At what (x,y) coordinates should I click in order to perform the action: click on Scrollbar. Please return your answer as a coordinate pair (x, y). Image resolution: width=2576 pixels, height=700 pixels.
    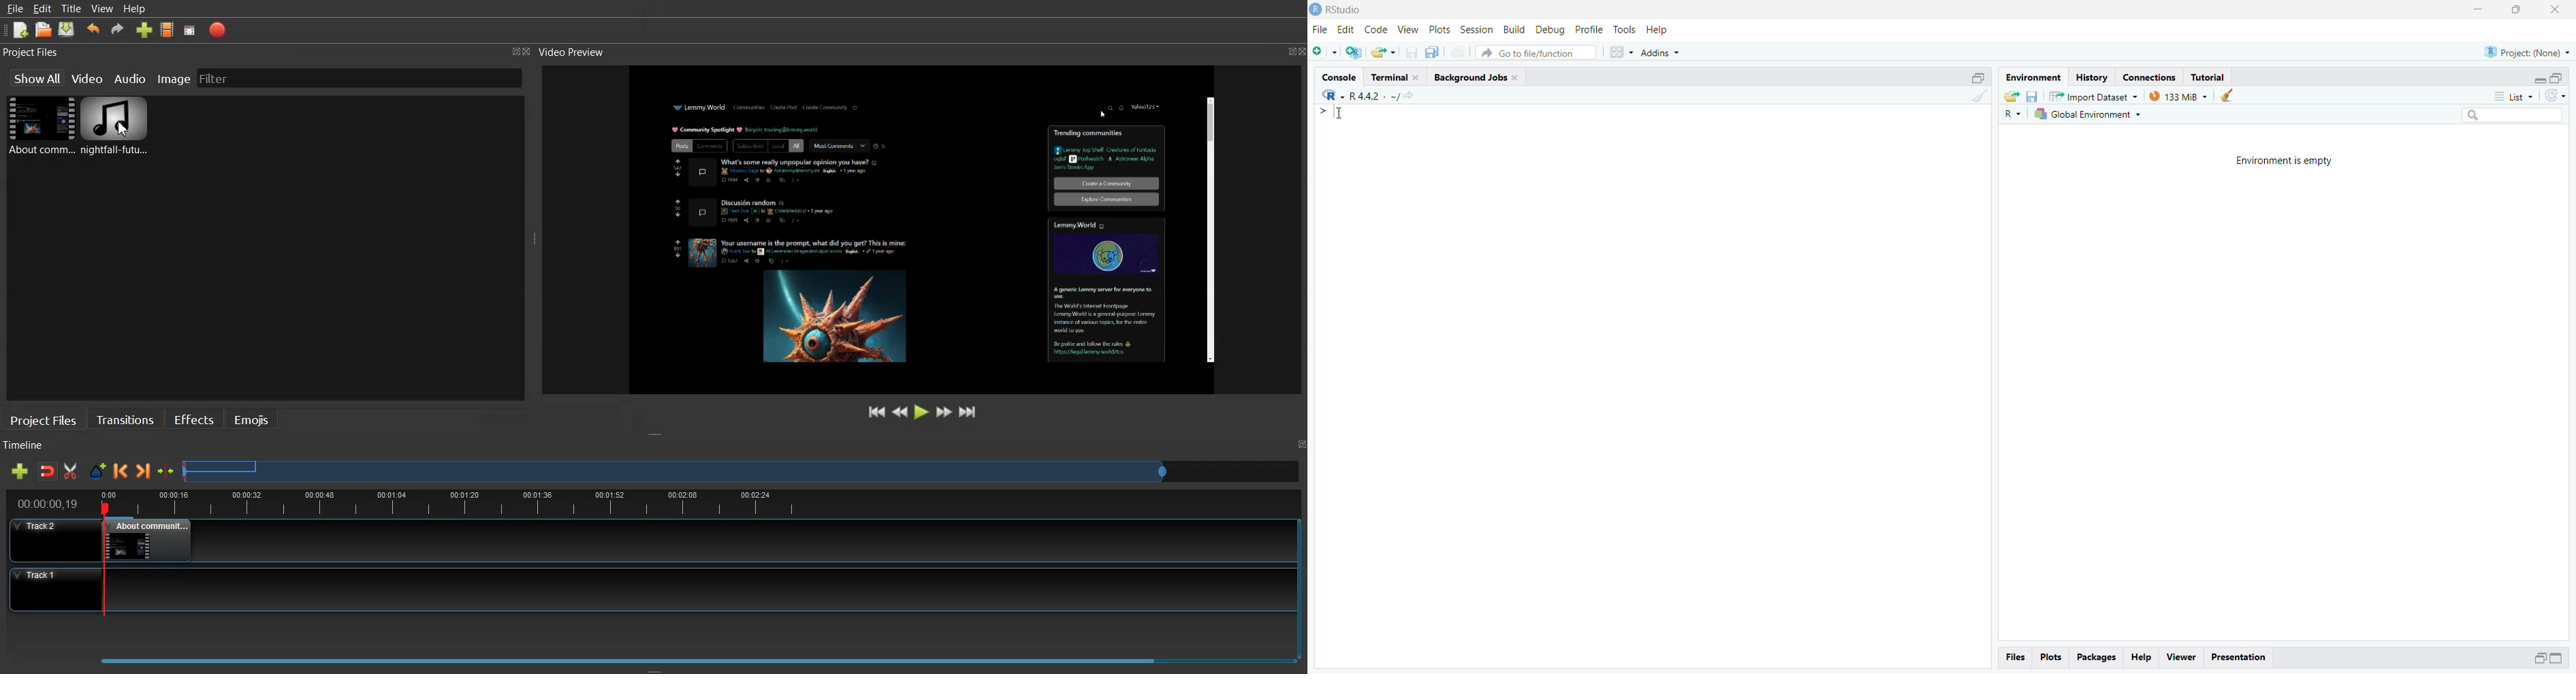
    Looking at the image, I should click on (1209, 231).